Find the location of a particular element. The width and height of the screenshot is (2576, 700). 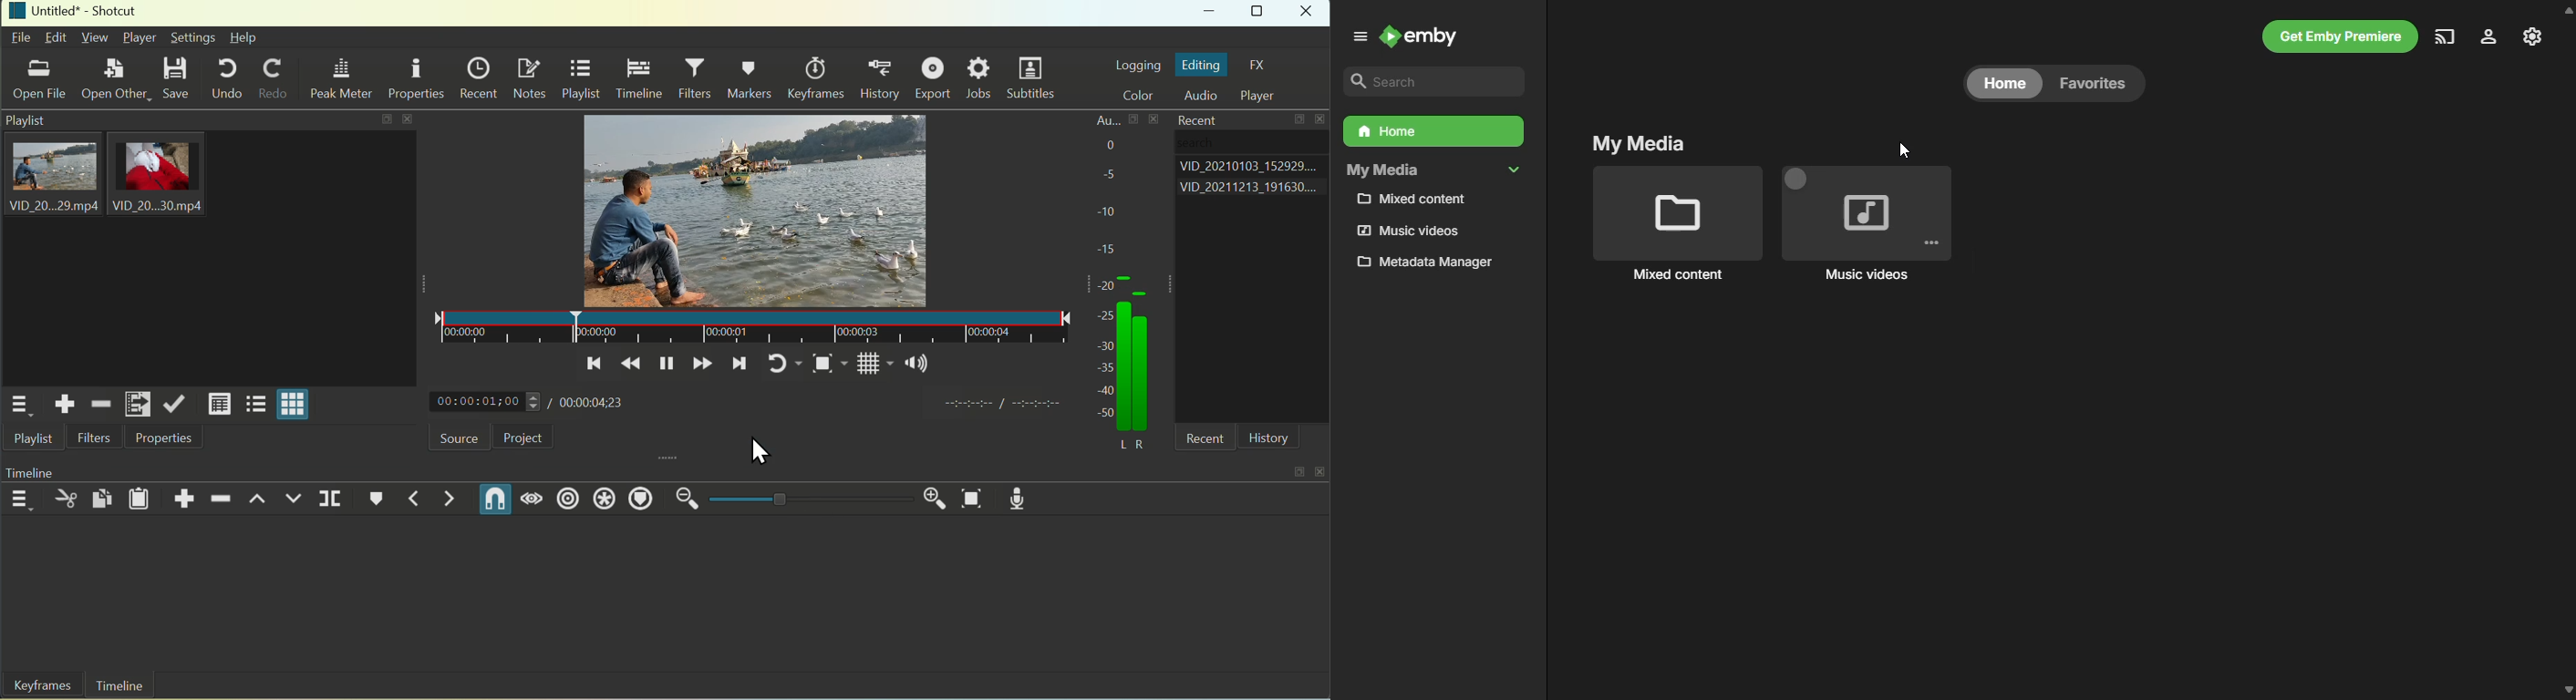

Snapshot is located at coordinates (822, 366).